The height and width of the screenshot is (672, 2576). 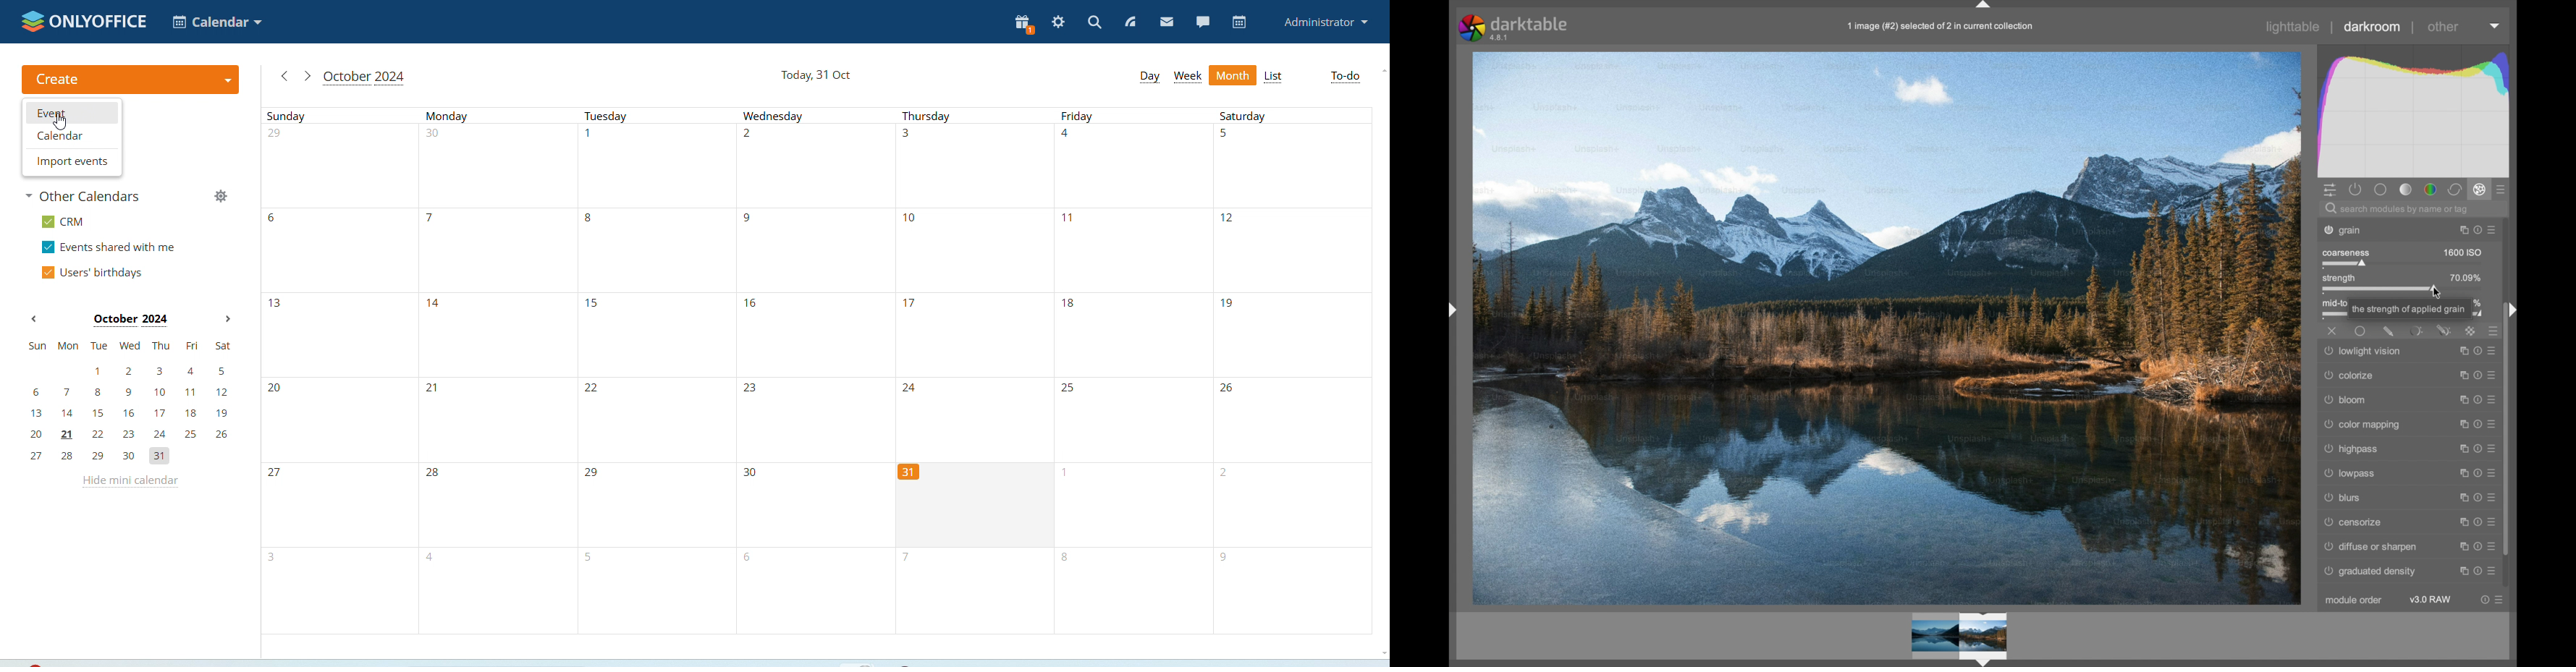 What do you see at coordinates (2435, 292) in the screenshot?
I see `cursor` at bounding box center [2435, 292].